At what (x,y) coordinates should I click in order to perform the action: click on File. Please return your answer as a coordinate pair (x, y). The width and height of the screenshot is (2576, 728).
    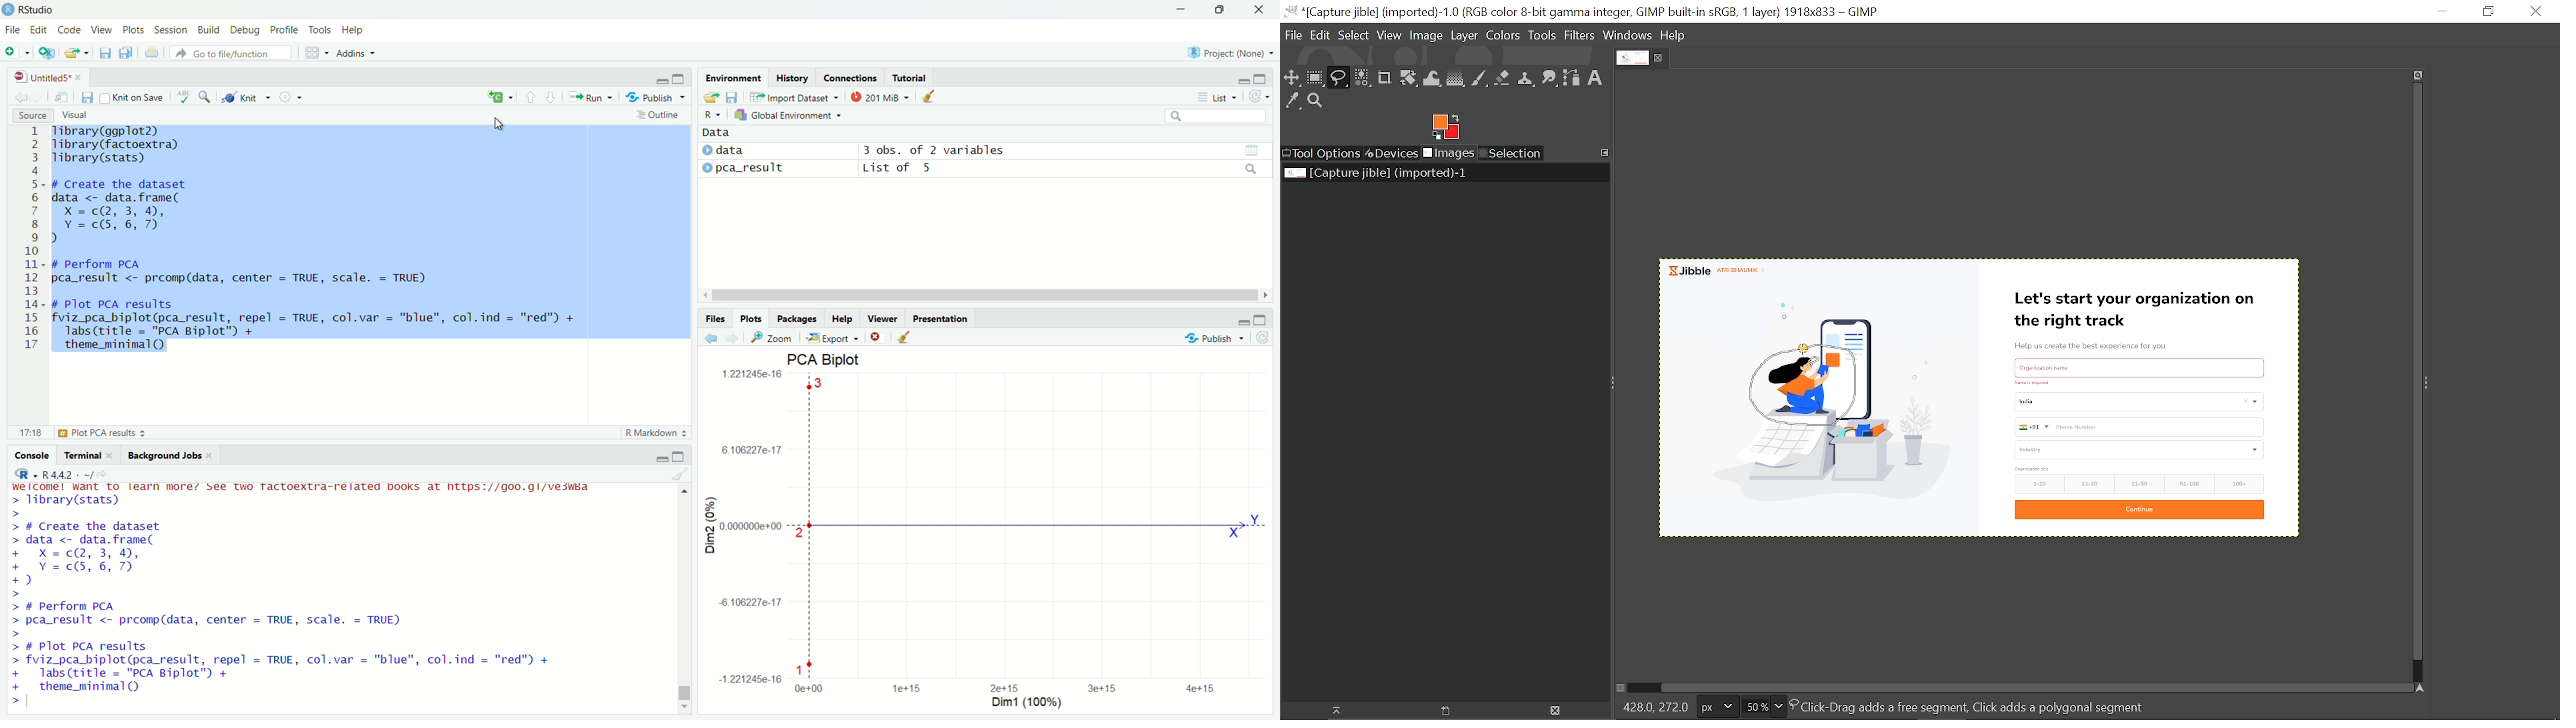
    Looking at the image, I should click on (13, 31).